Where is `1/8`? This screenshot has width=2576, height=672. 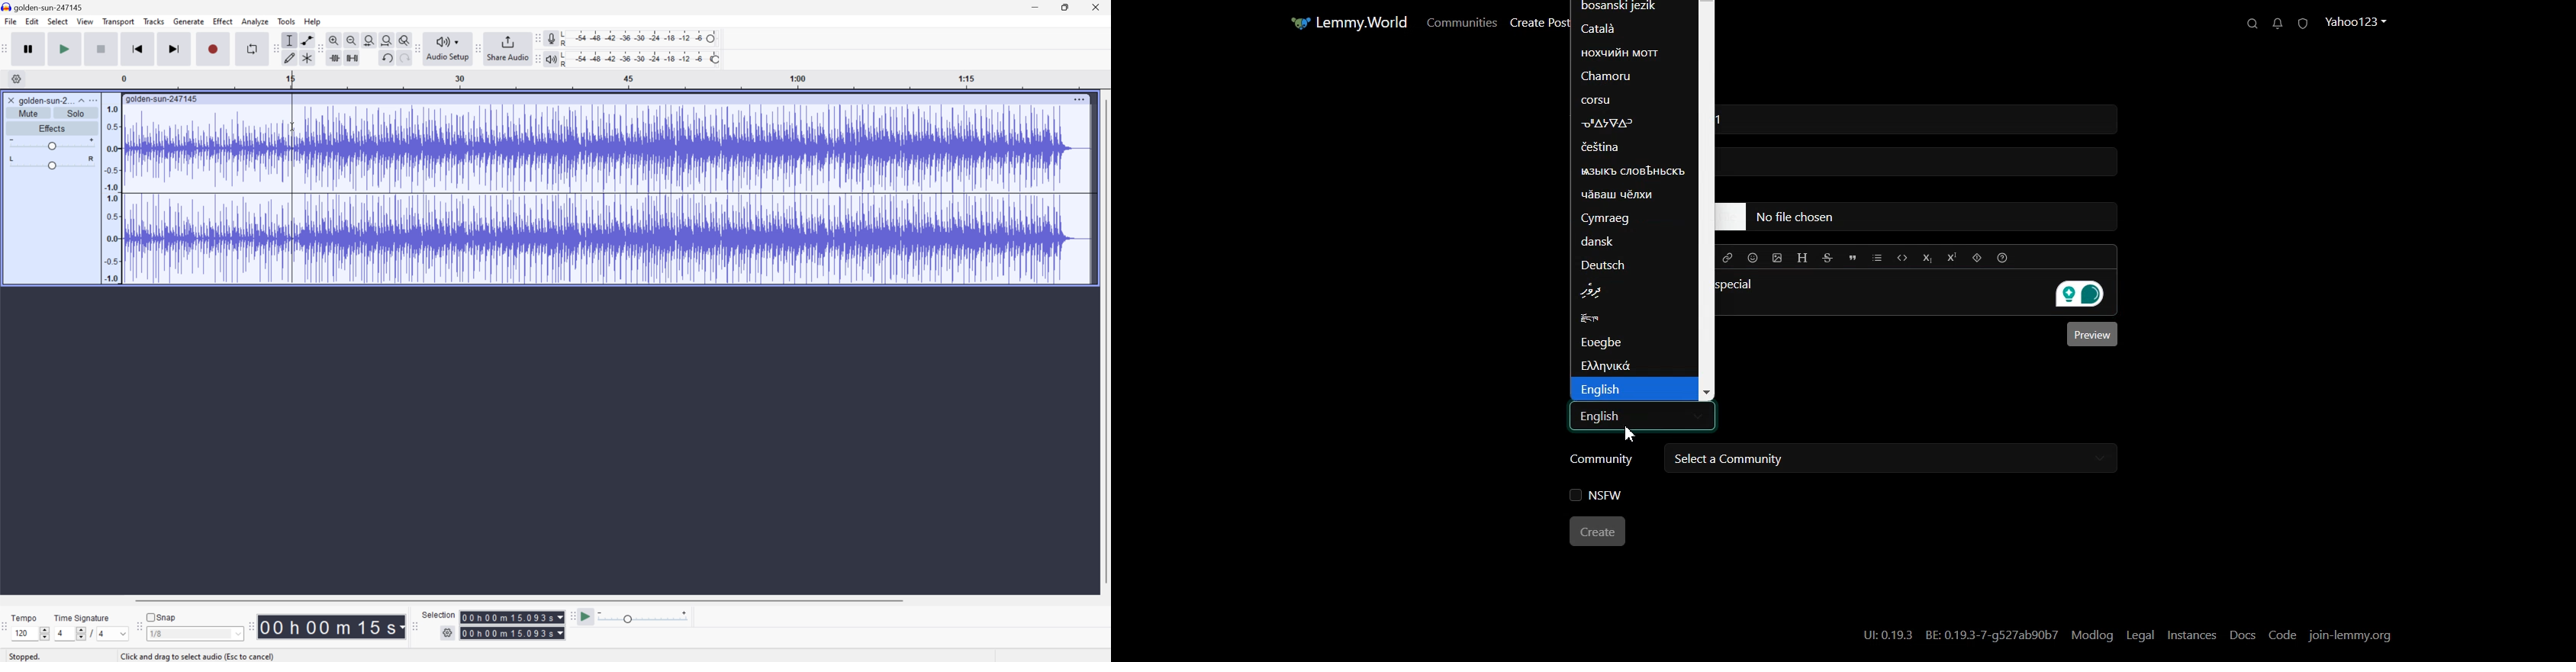
1/8 is located at coordinates (156, 633).